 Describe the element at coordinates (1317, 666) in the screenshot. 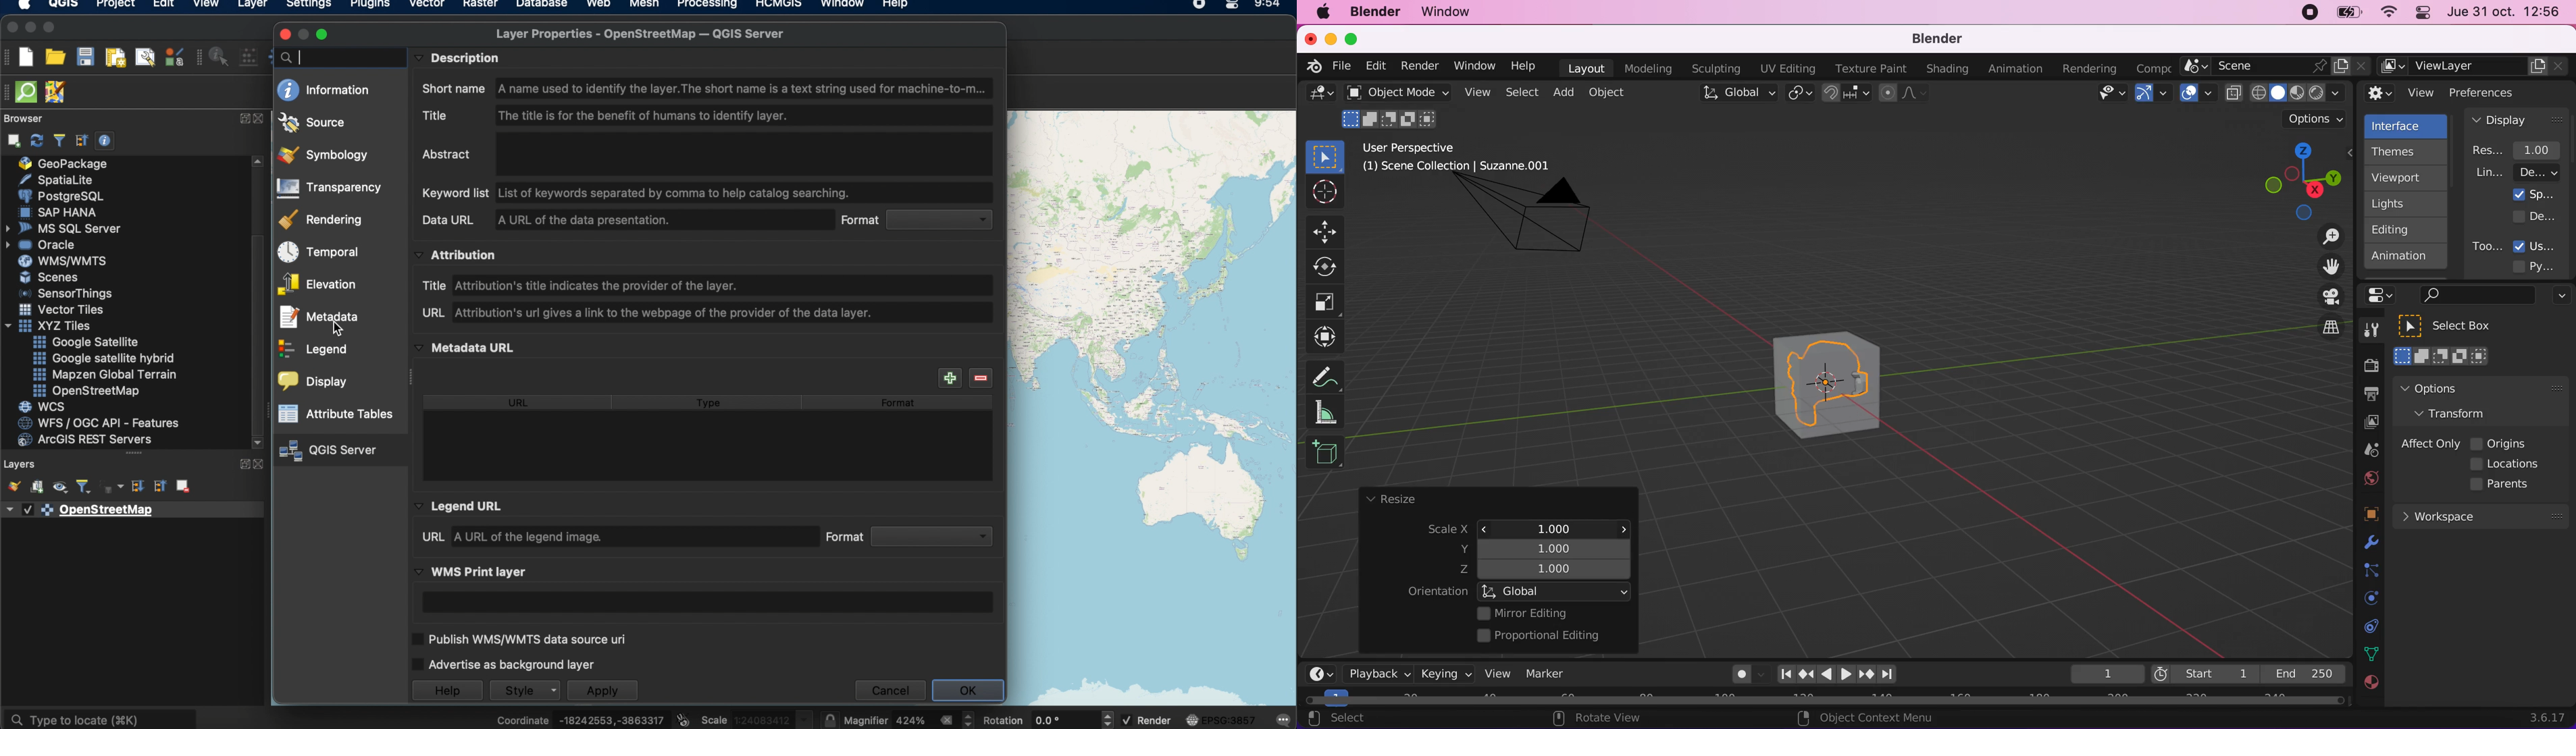

I see `editor type` at that location.